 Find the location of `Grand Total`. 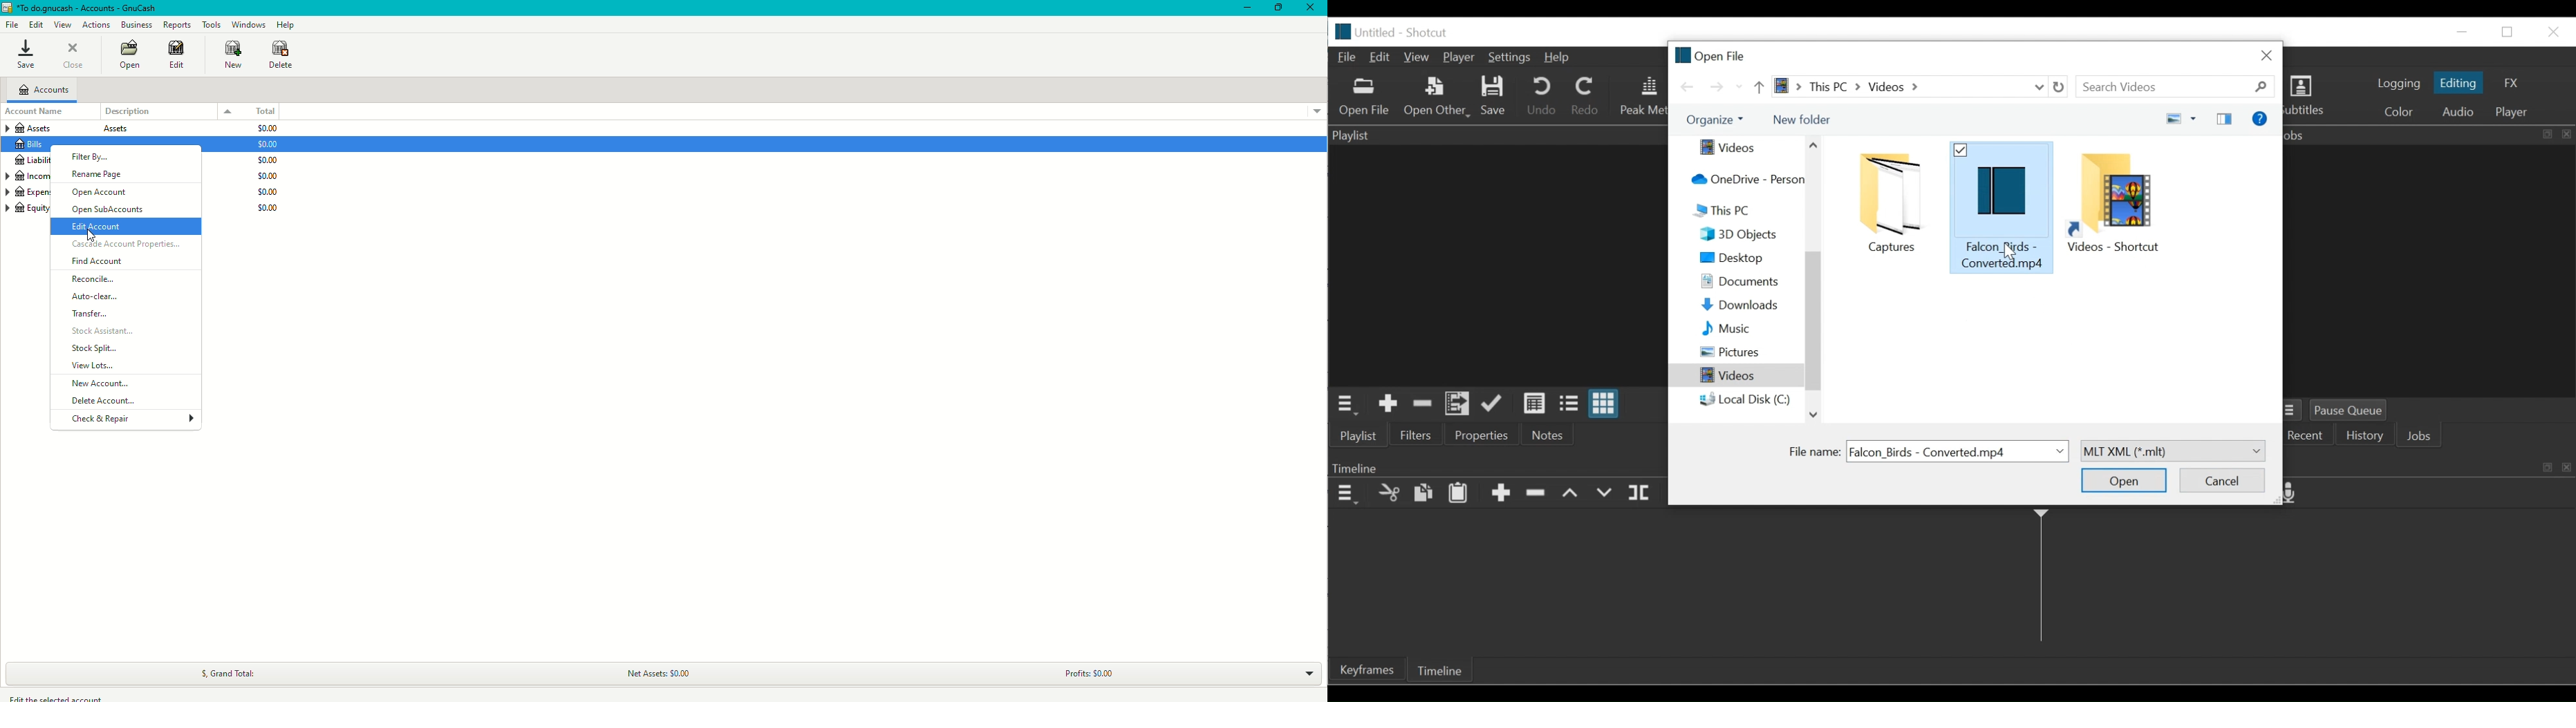

Grand Total is located at coordinates (223, 672).